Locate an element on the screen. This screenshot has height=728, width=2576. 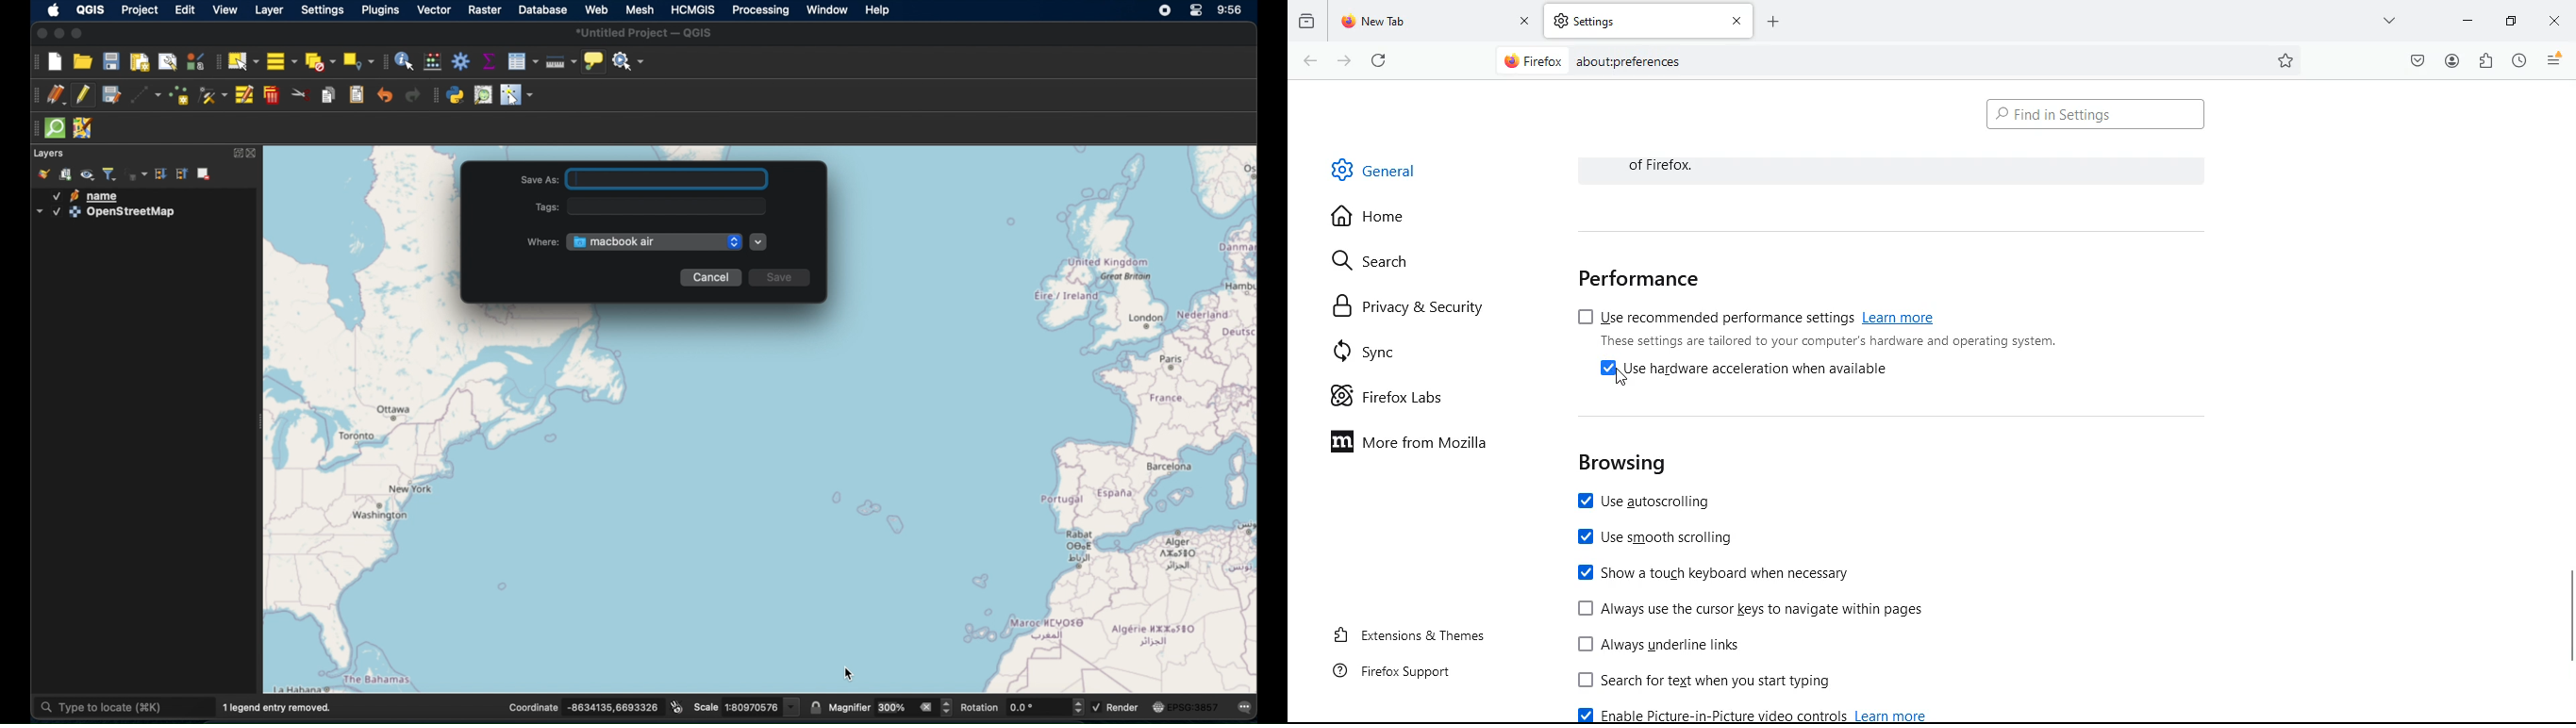
search is located at coordinates (1379, 263).